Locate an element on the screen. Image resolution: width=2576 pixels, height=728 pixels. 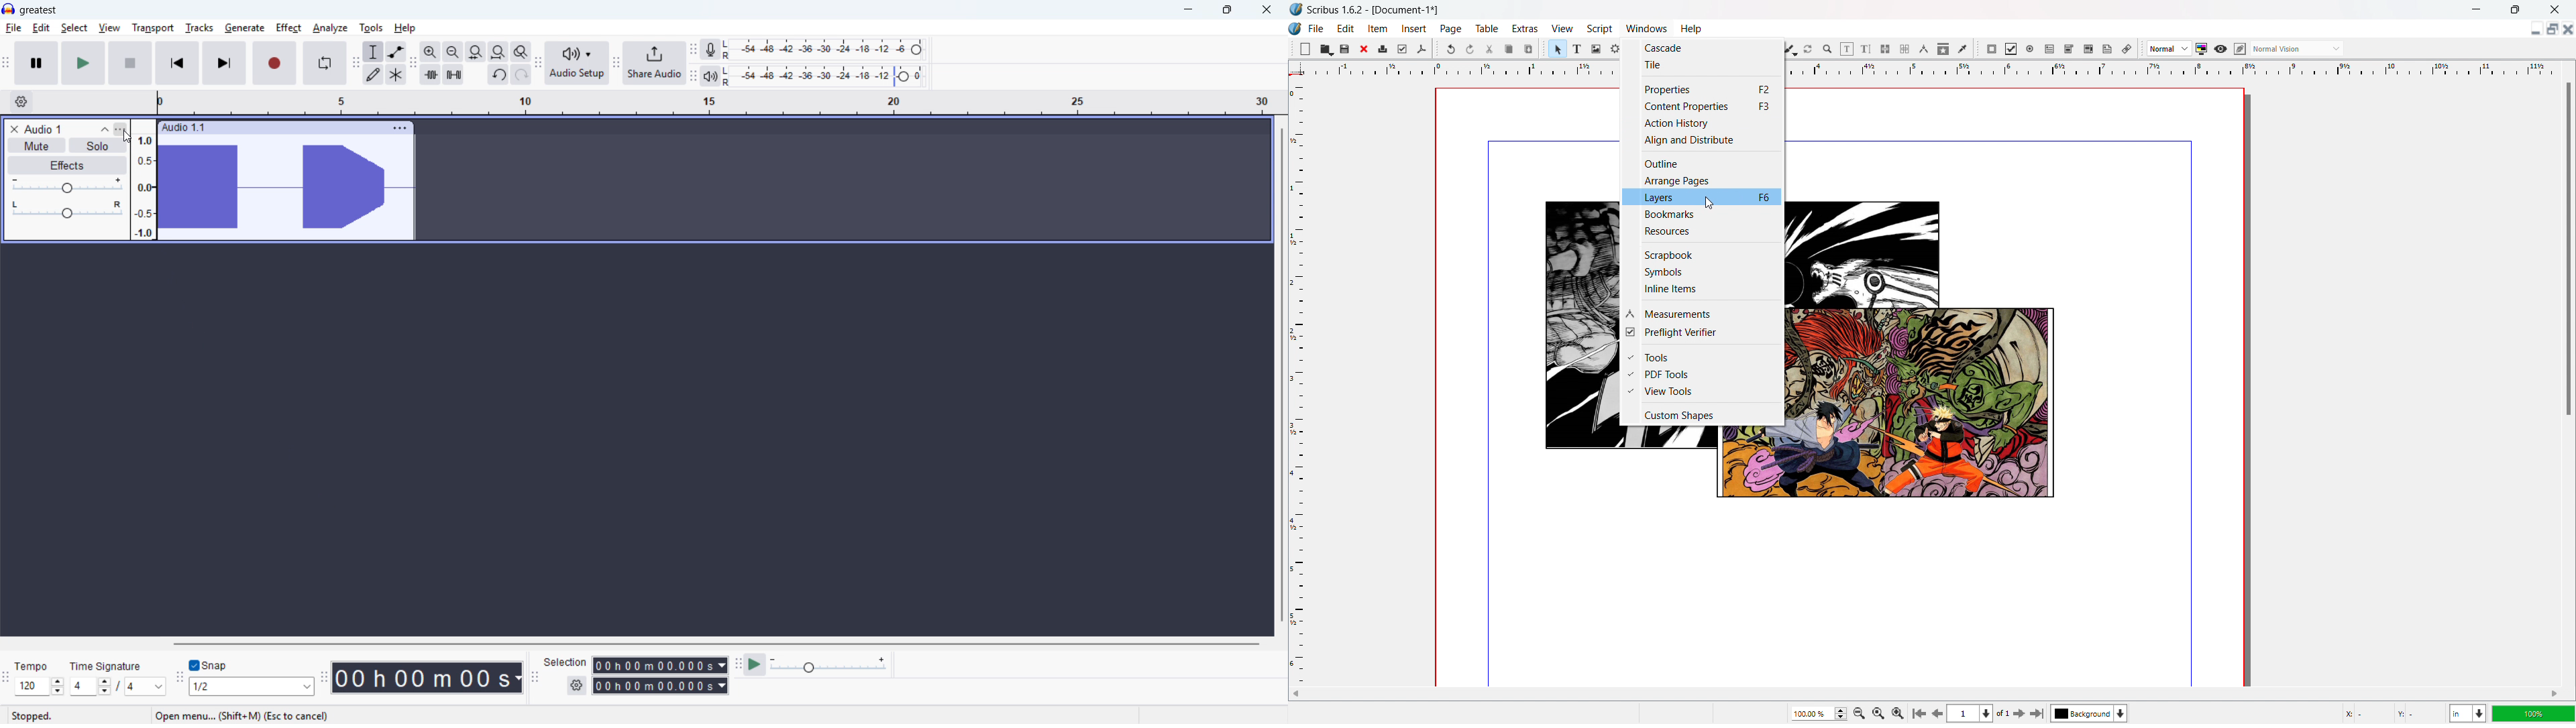
toggle zoom is located at coordinates (521, 52).